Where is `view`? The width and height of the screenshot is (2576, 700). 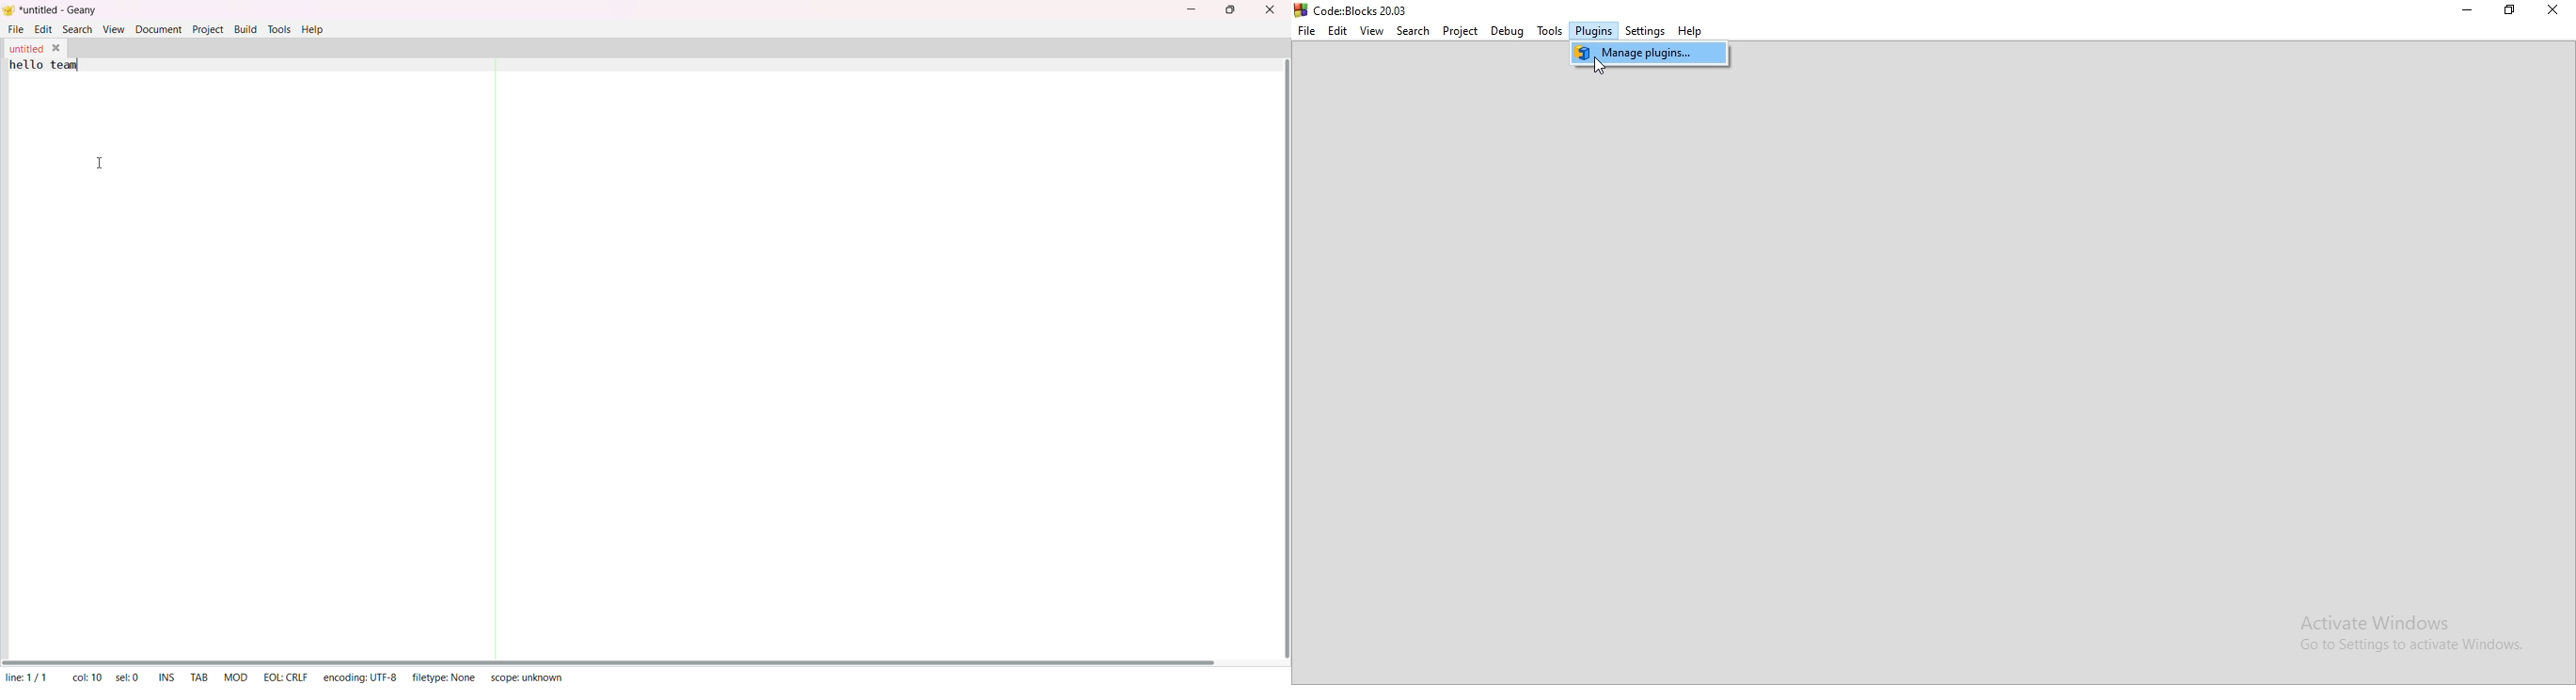
view is located at coordinates (114, 30).